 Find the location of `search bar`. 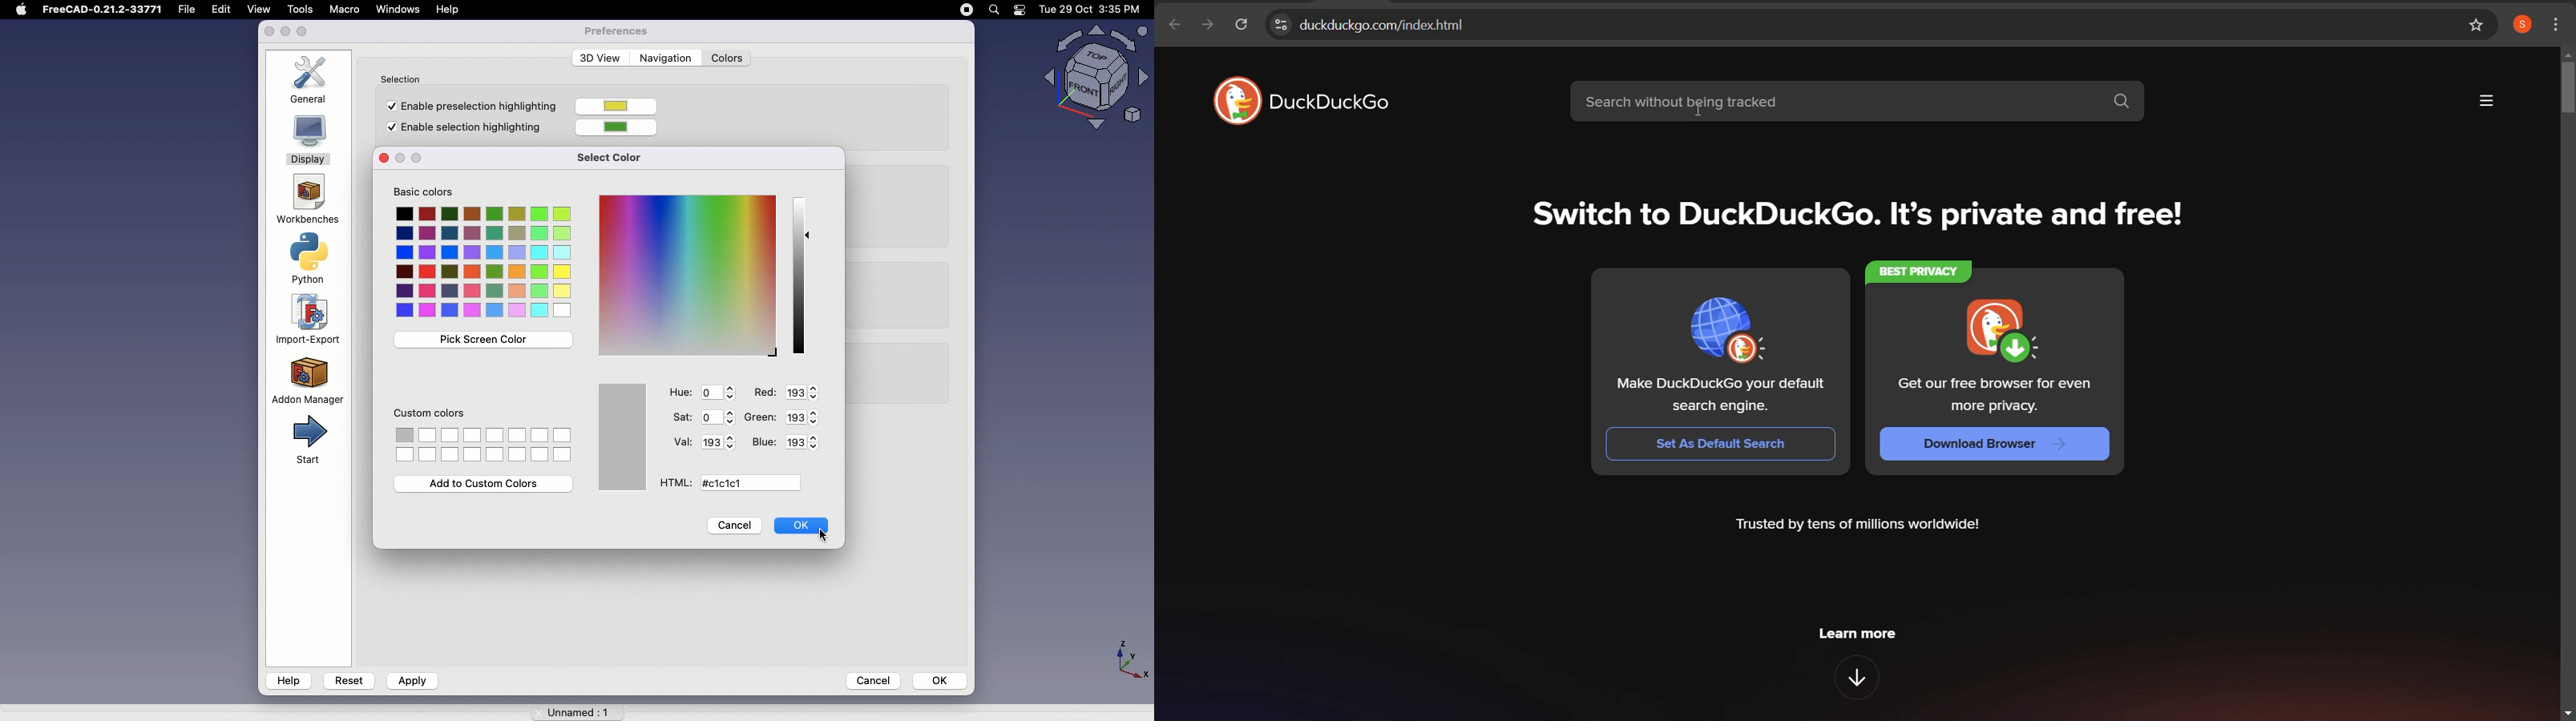

search bar is located at coordinates (1858, 101).